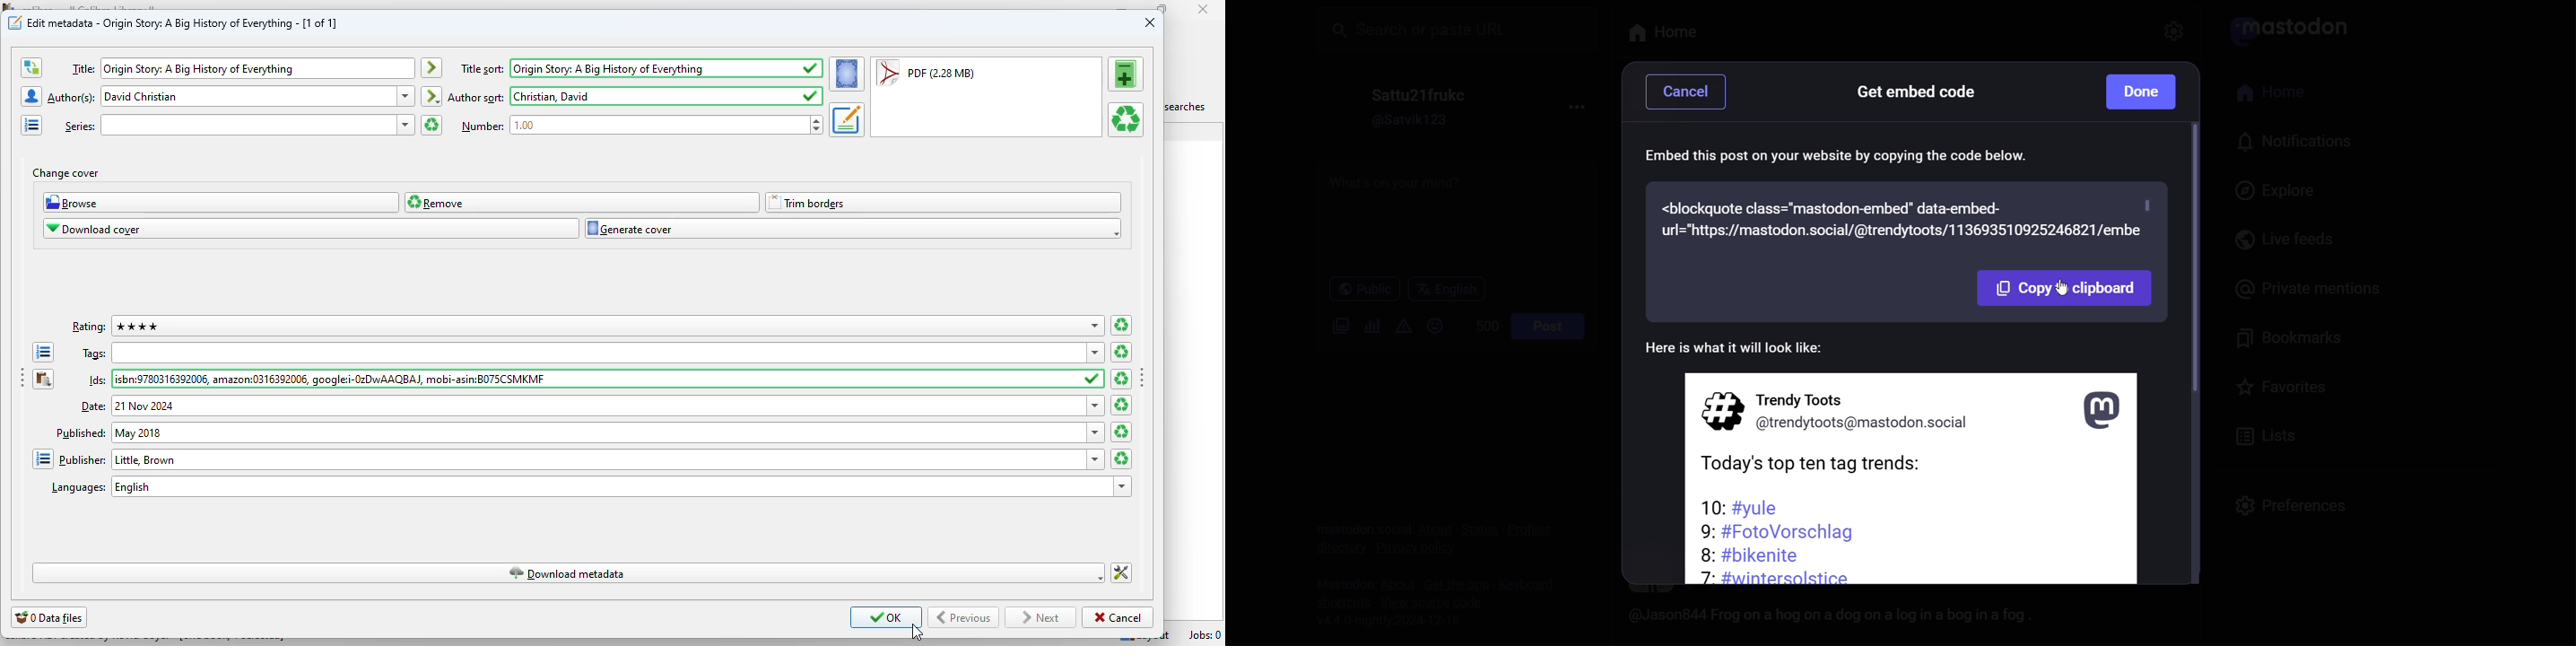 The image size is (2576, 672). Describe the element at coordinates (654, 95) in the screenshot. I see `author sort: David christian` at that location.